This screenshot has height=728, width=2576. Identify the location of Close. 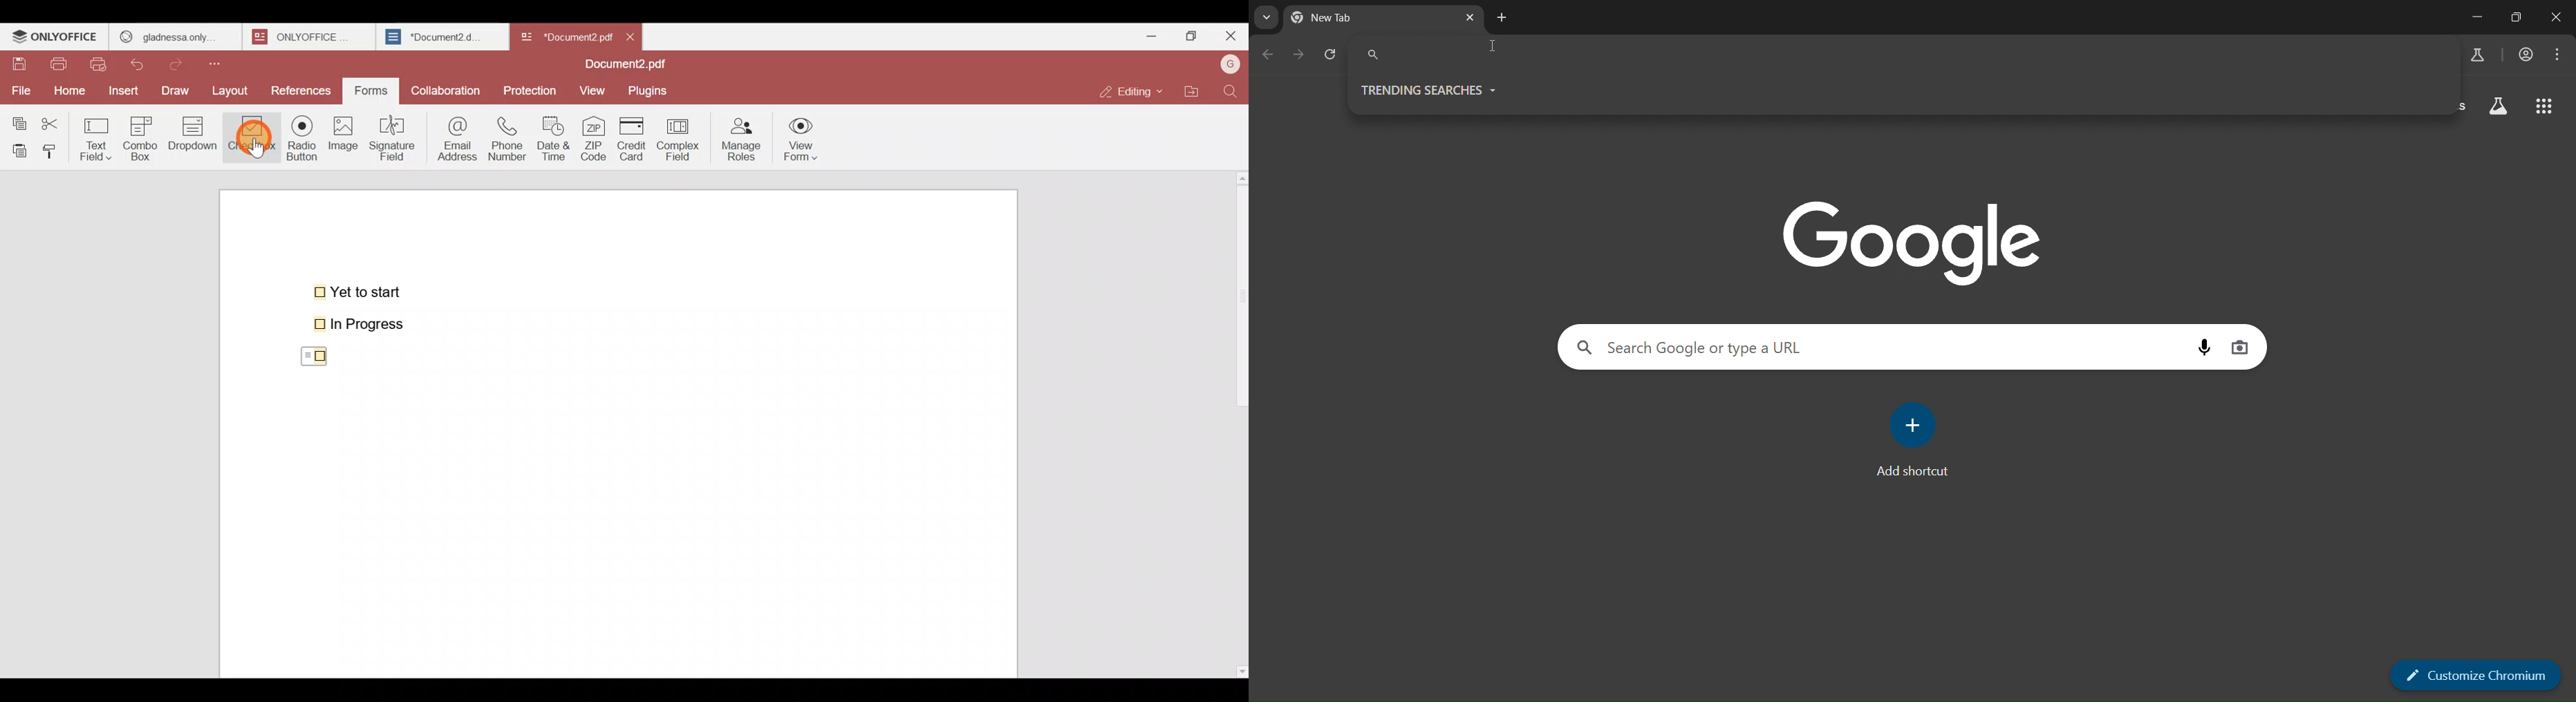
(636, 36).